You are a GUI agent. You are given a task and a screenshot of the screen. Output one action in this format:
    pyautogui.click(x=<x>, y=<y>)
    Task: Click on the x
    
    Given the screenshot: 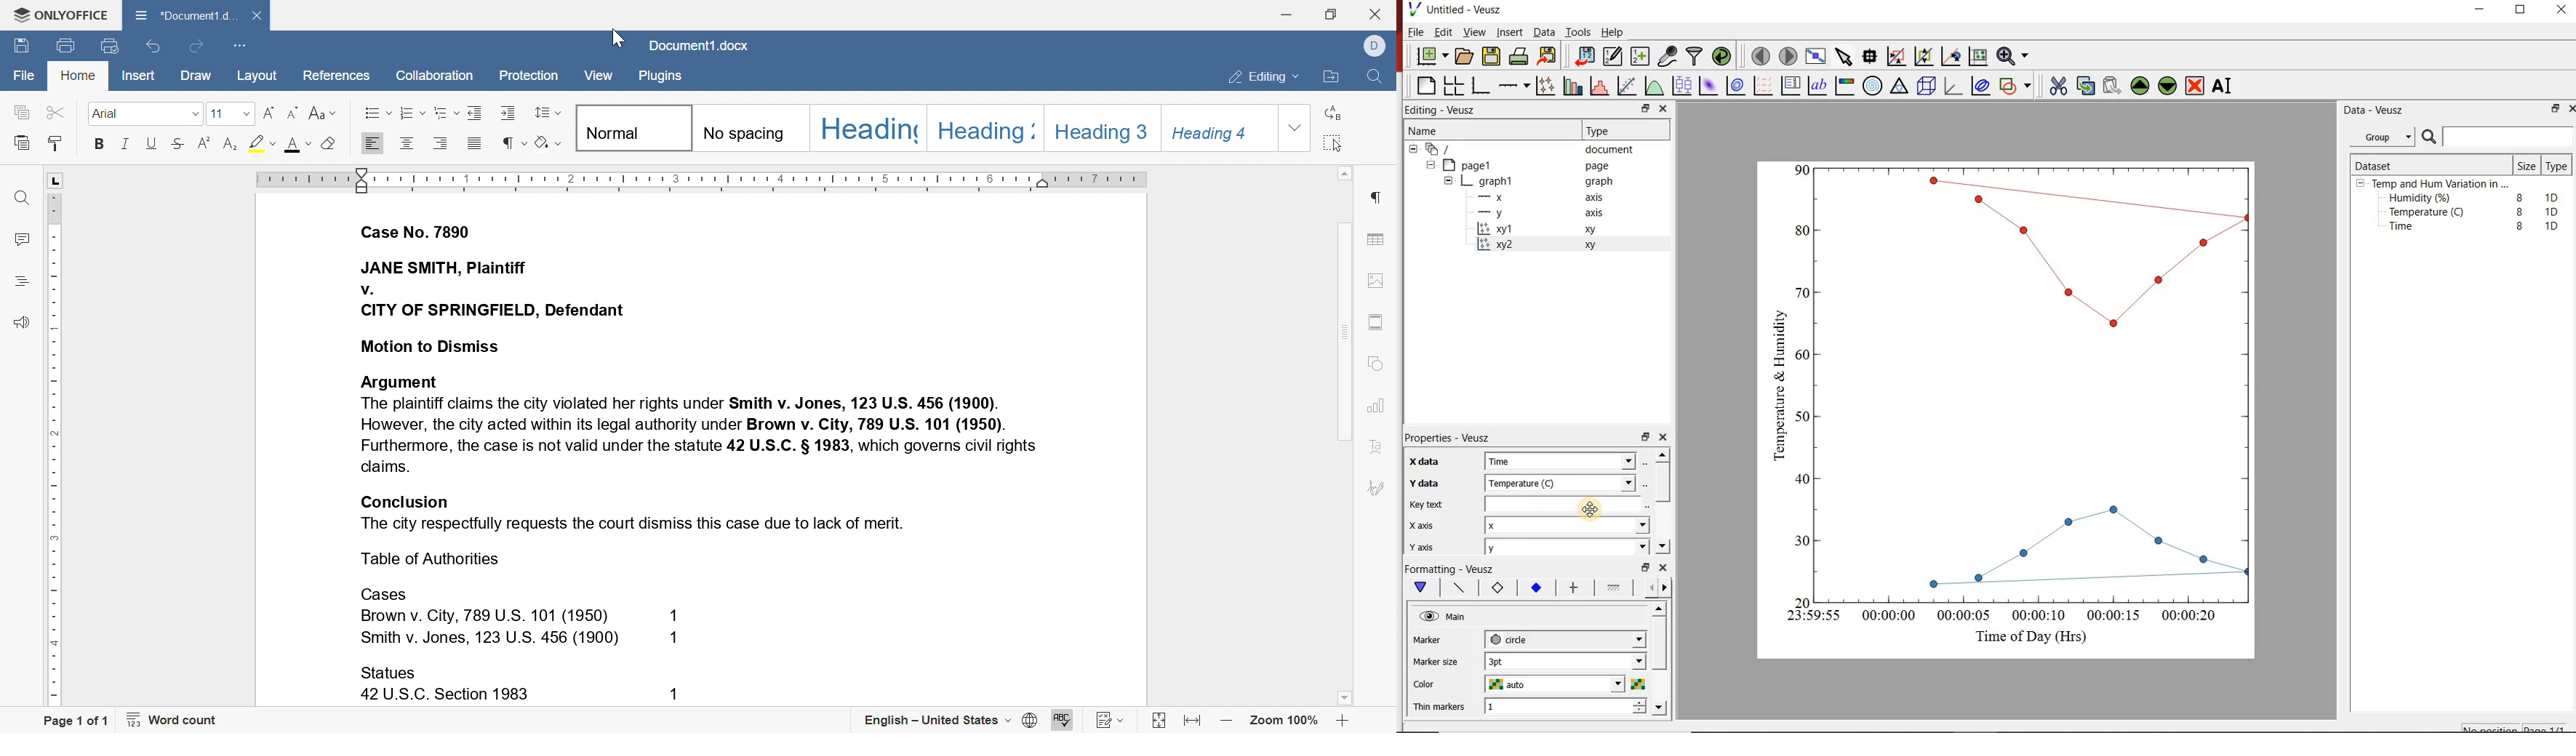 What is the action you would take?
    pyautogui.click(x=1497, y=197)
    